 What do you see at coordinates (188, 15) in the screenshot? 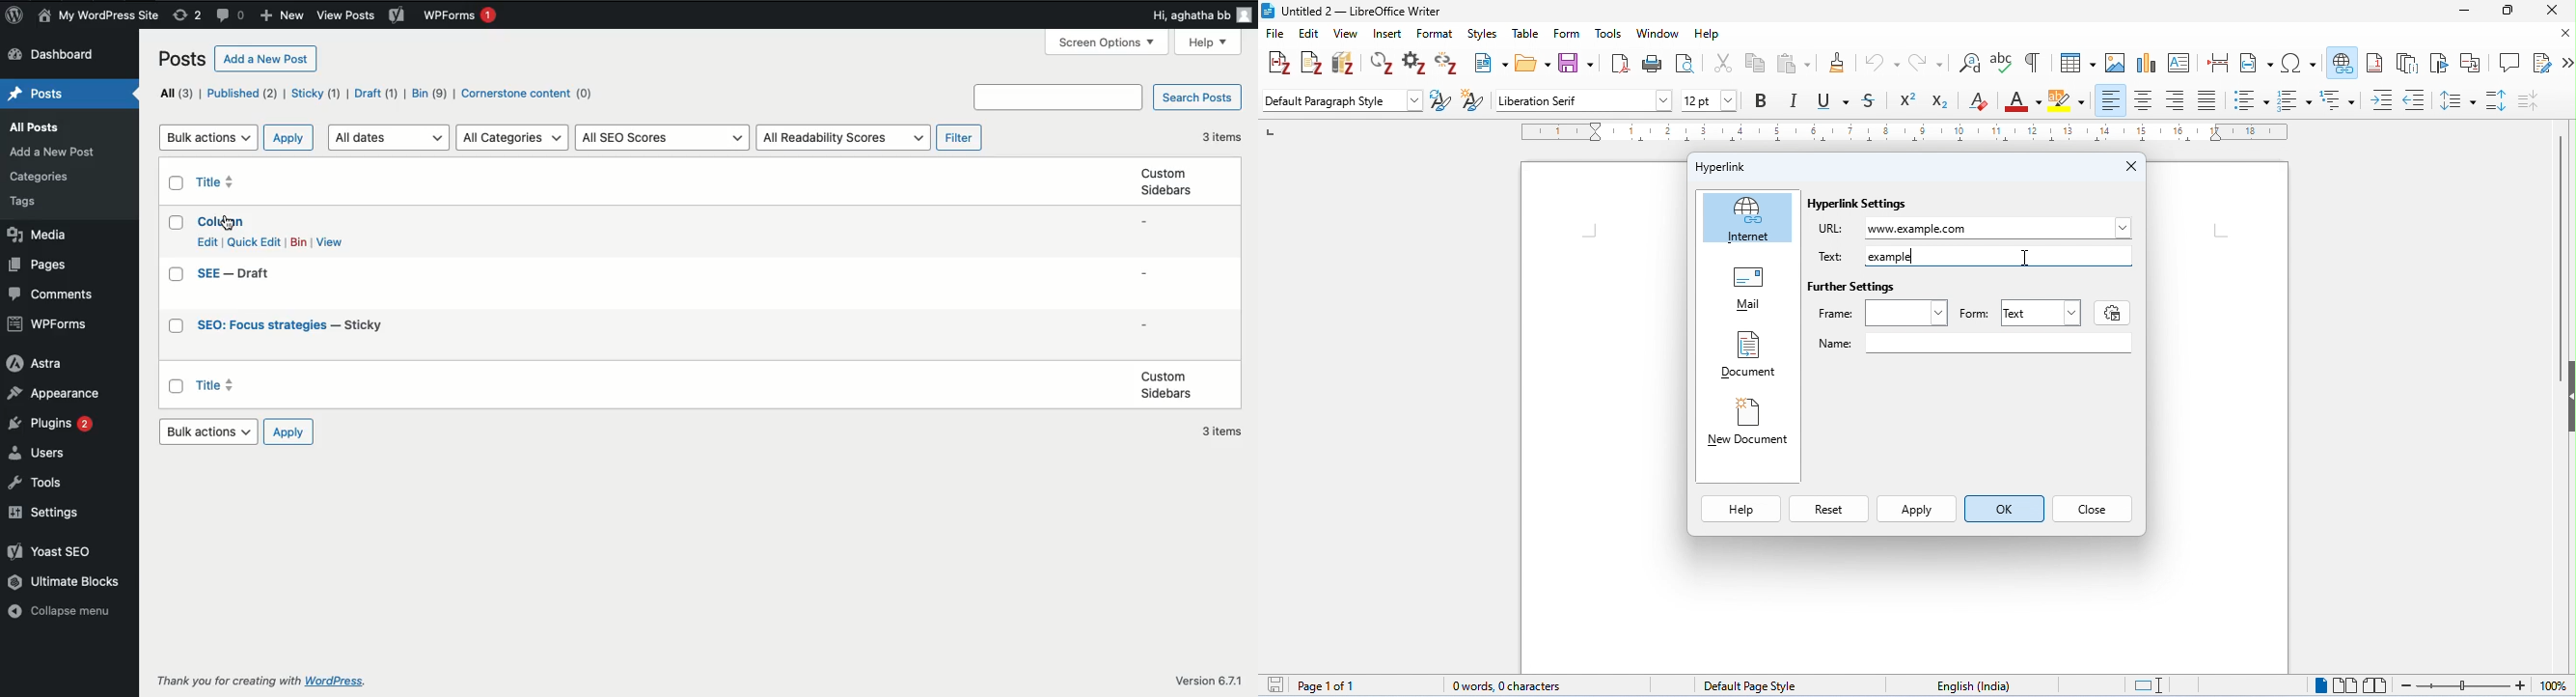
I see `Revisions` at bounding box center [188, 15].